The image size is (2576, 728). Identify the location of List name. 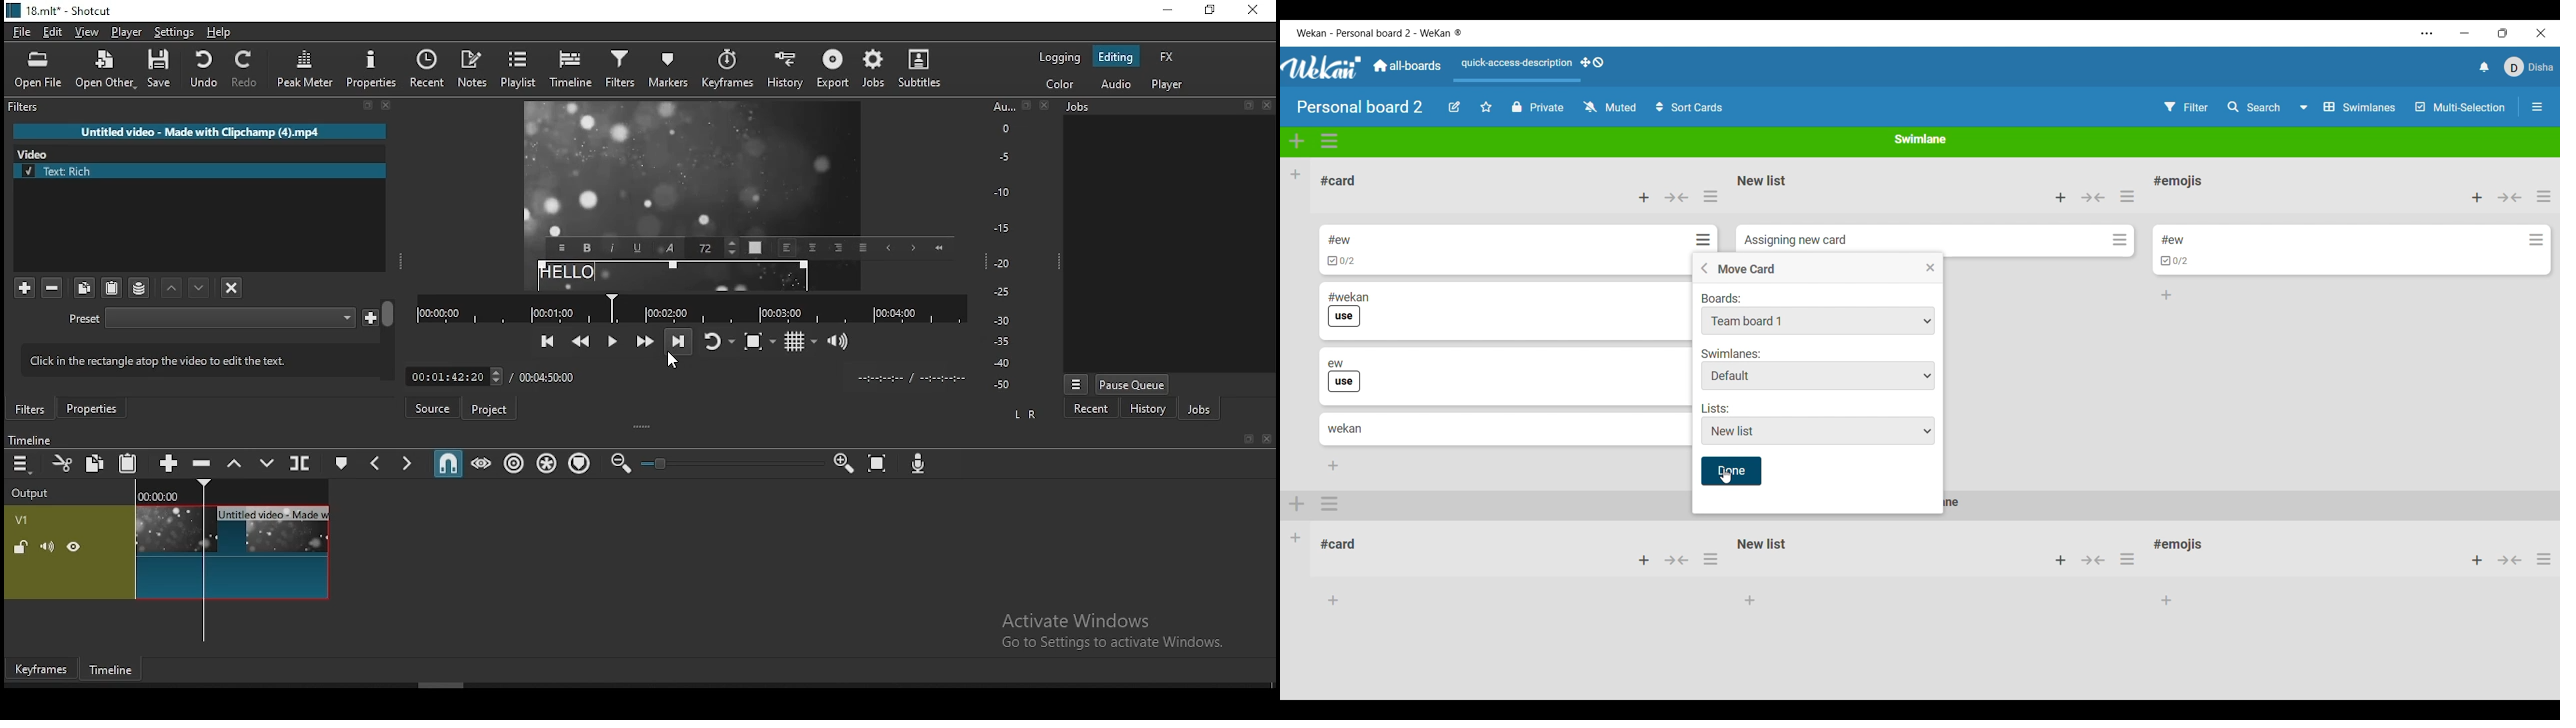
(2178, 182).